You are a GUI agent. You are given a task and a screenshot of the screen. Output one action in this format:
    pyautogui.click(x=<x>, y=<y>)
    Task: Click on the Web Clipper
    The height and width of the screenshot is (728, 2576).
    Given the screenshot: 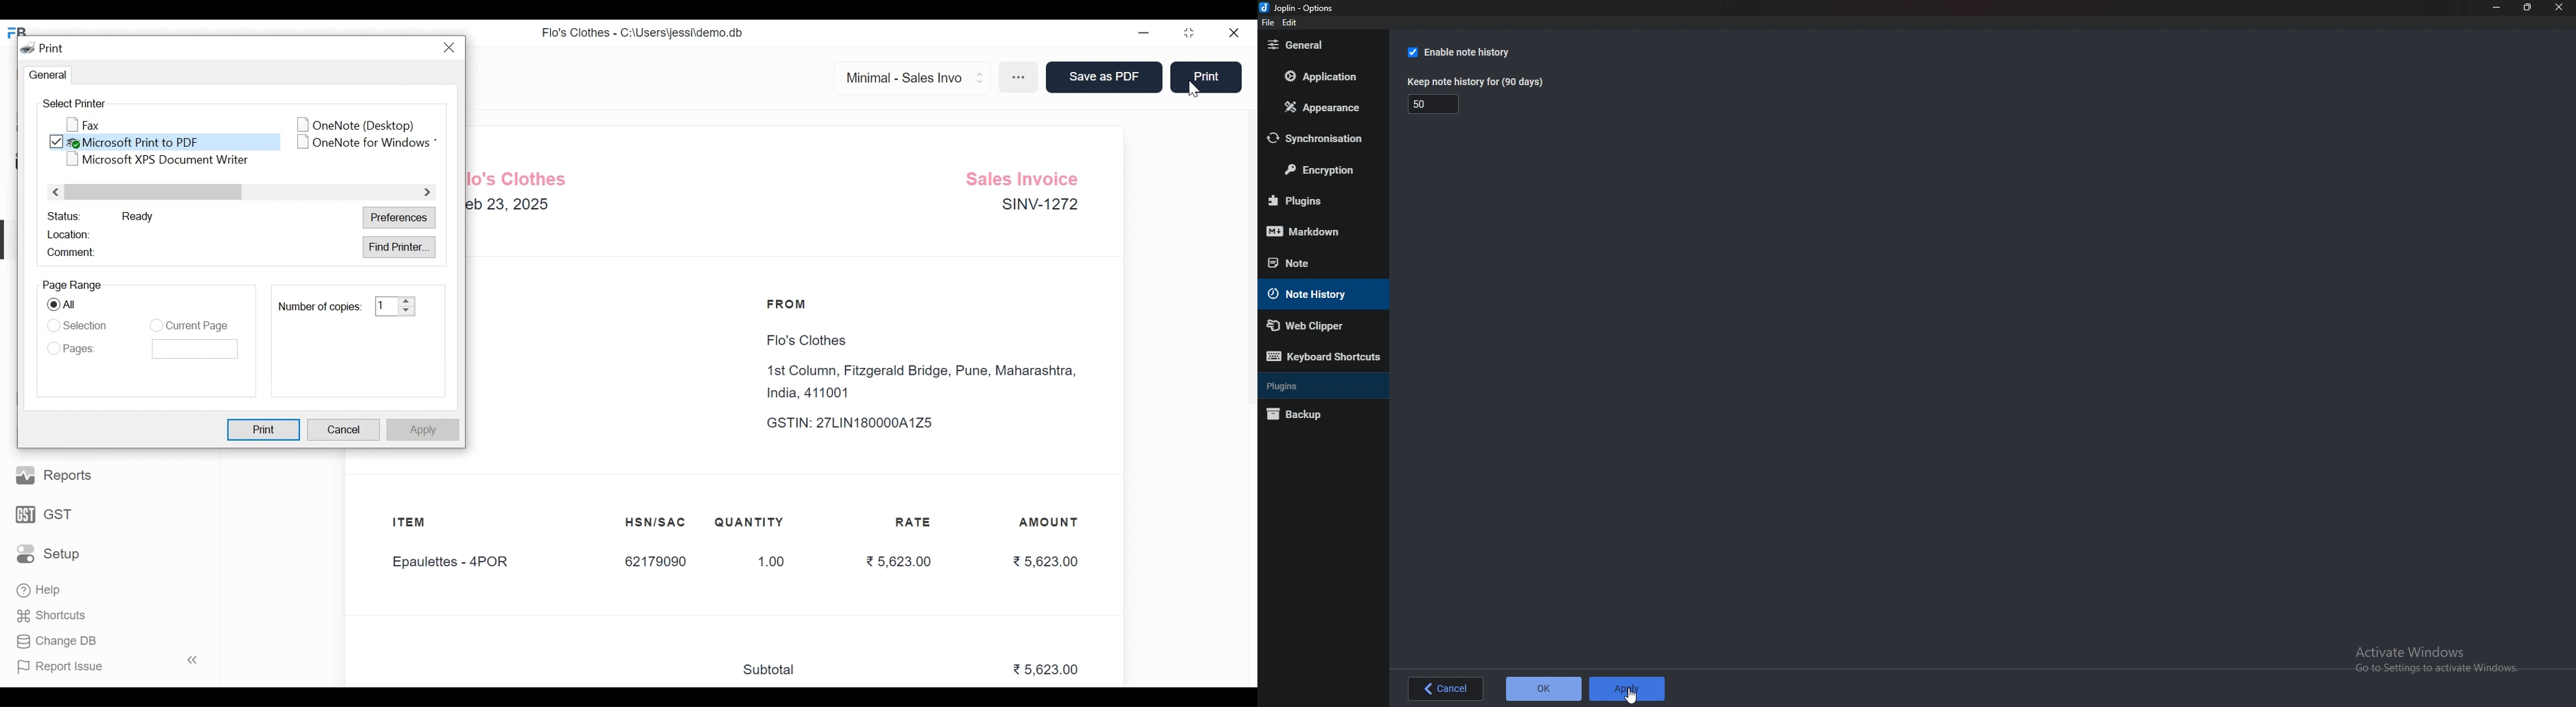 What is the action you would take?
    pyautogui.click(x=1317, y=325)
    